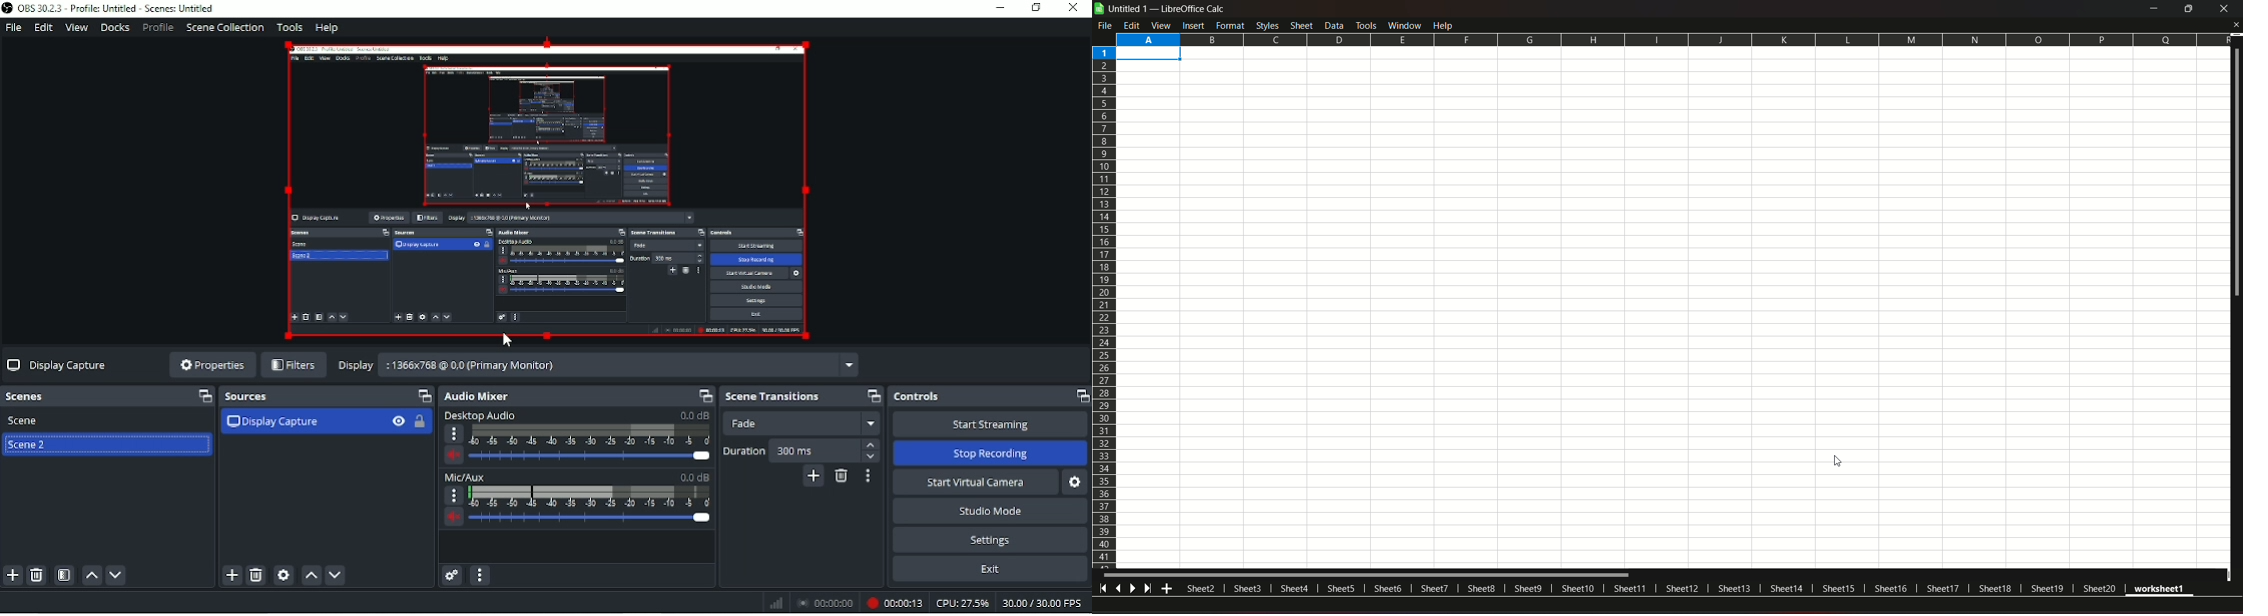  What do you see at coordinates (284, 575) in the screenshot?
I see `Open source properties` at bounding box center [284, 575].